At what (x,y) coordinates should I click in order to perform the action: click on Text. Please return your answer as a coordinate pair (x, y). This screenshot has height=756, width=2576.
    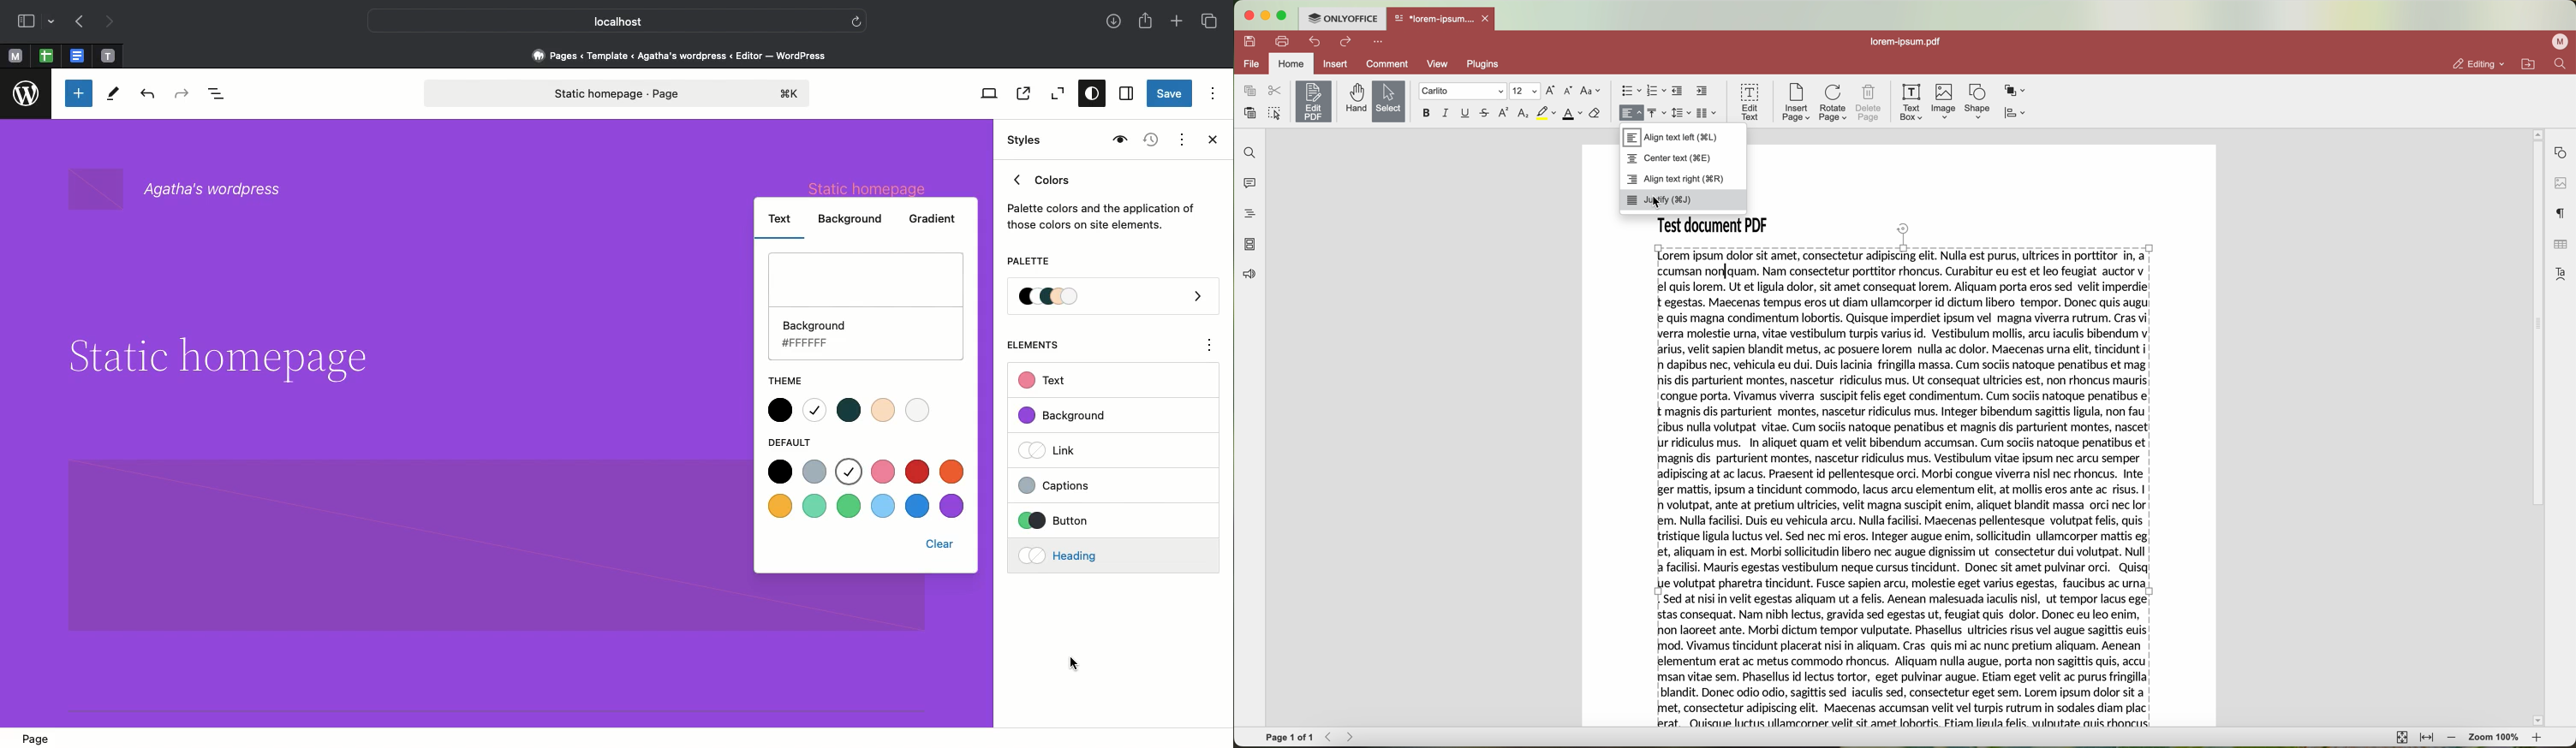
    Looking at the image, I should click on (1045, 381).